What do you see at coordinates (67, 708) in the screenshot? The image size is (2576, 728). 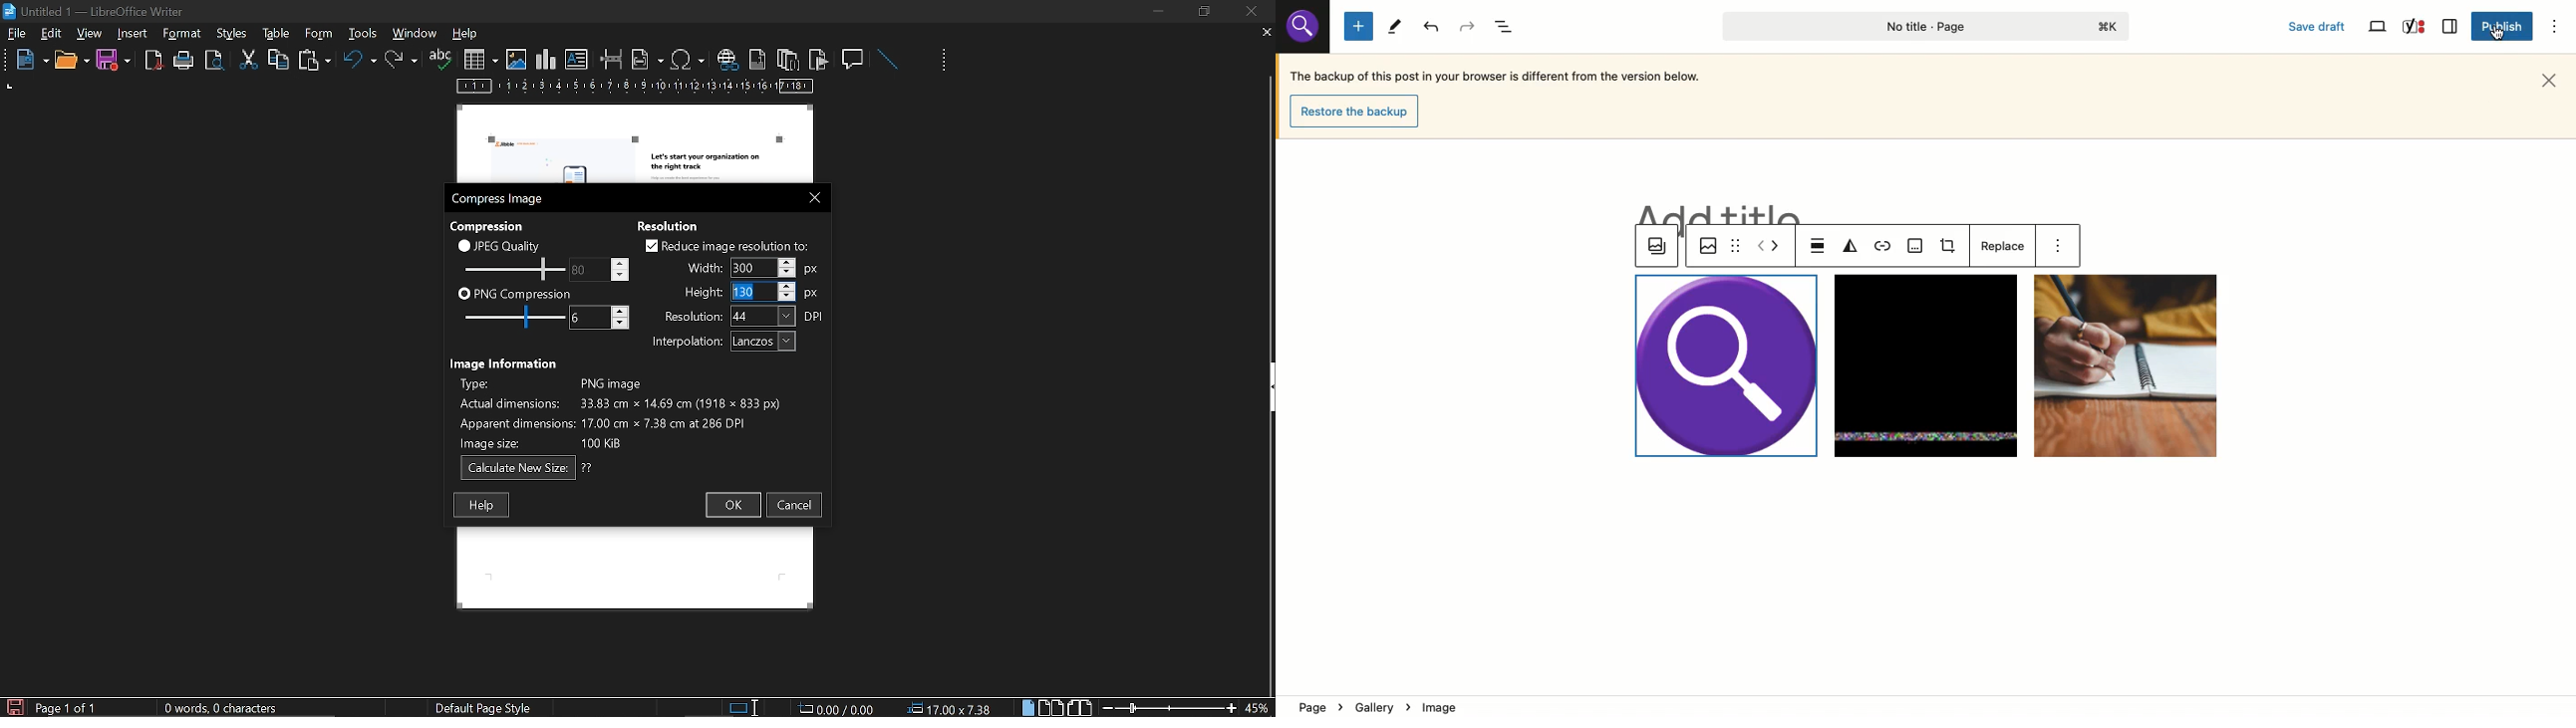 I see `current page` at bounding box center [67, 708].